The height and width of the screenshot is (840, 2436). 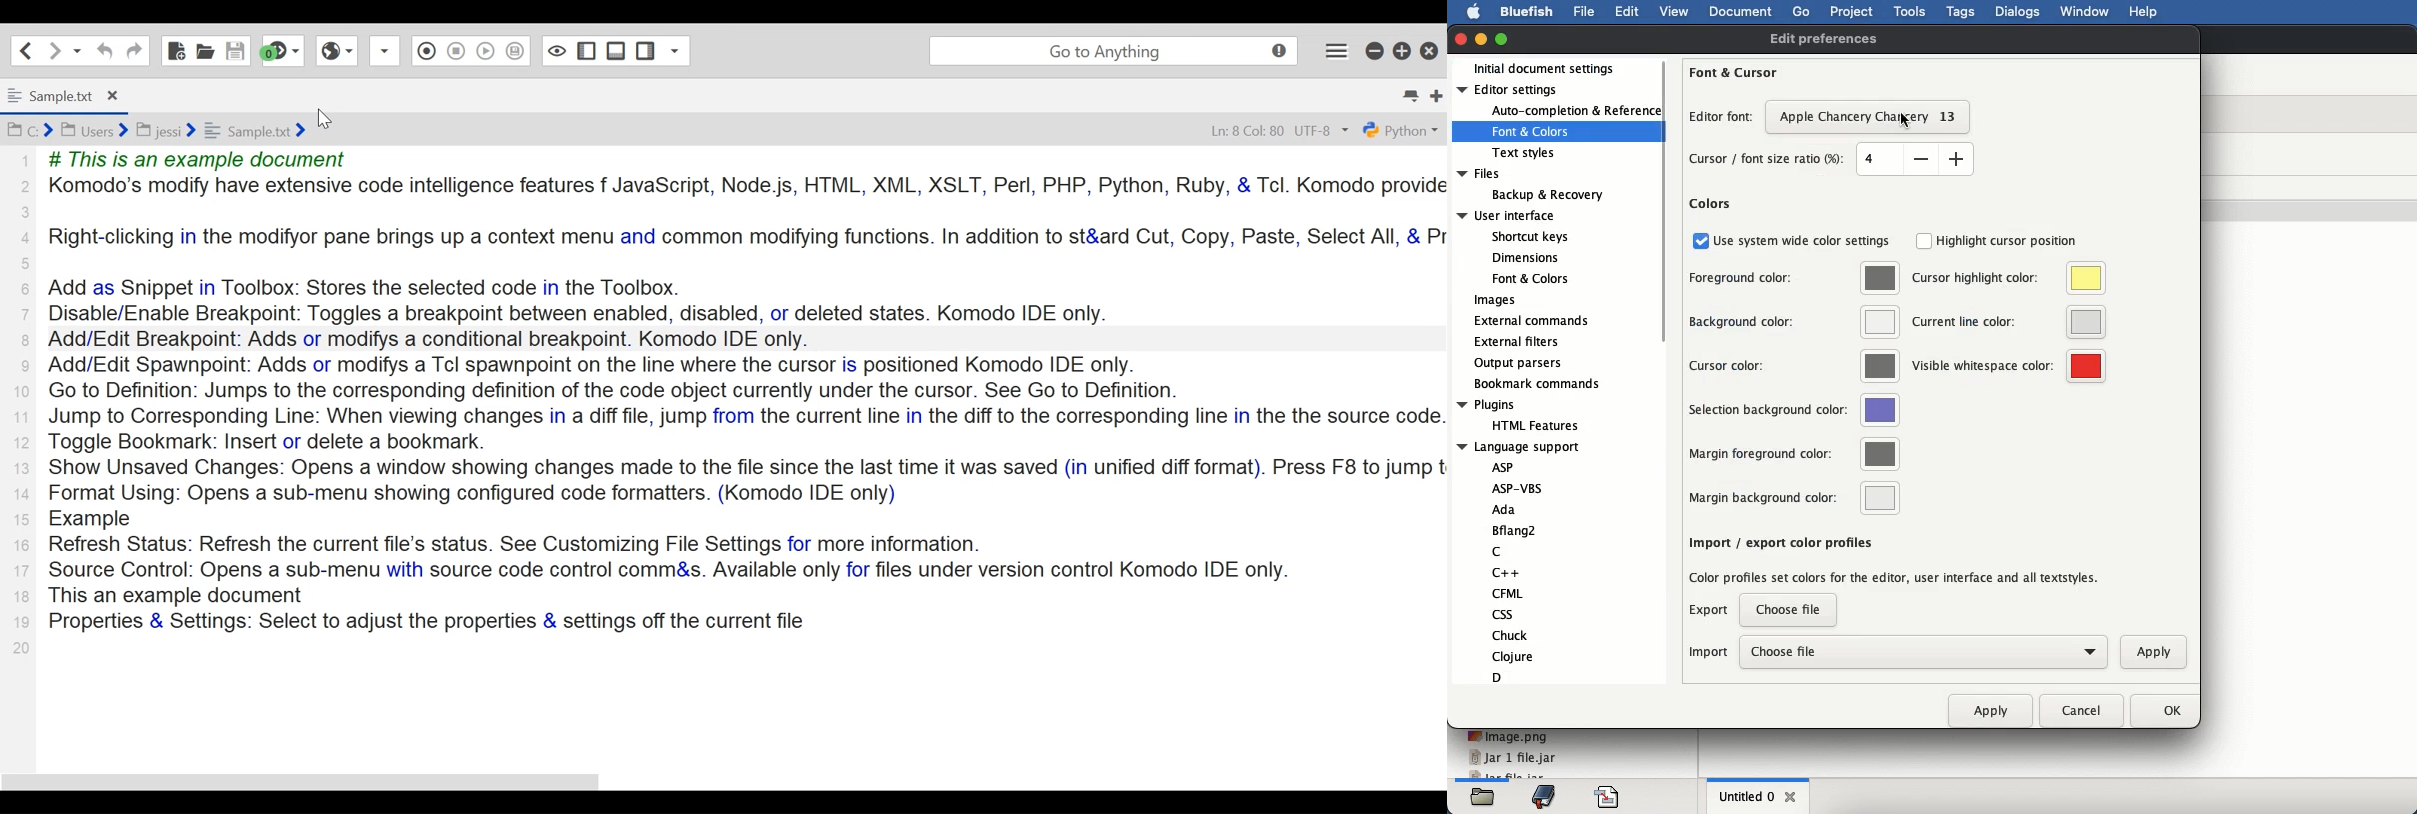 What do you see at coordinates (1551, 121) in the screenshot?
I see `editor settings` at bounding box center [1551, 121].